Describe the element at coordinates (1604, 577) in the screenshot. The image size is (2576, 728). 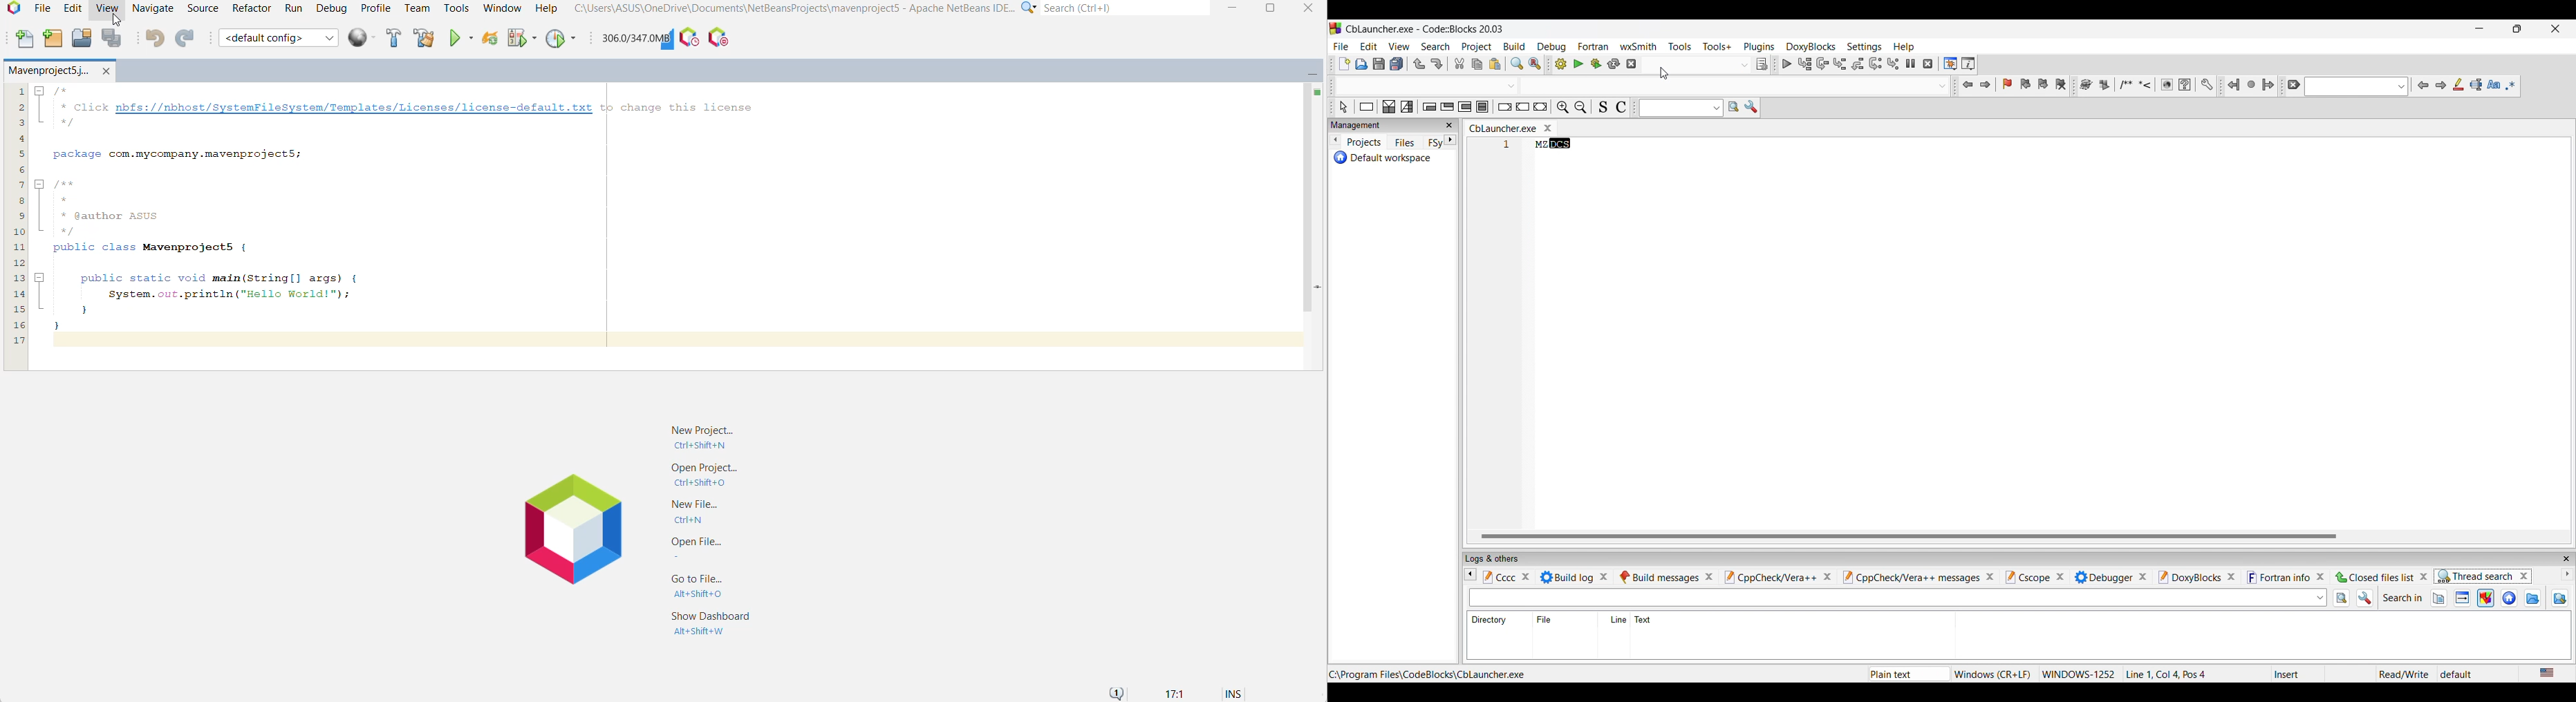
I see `Close tab` at that location.